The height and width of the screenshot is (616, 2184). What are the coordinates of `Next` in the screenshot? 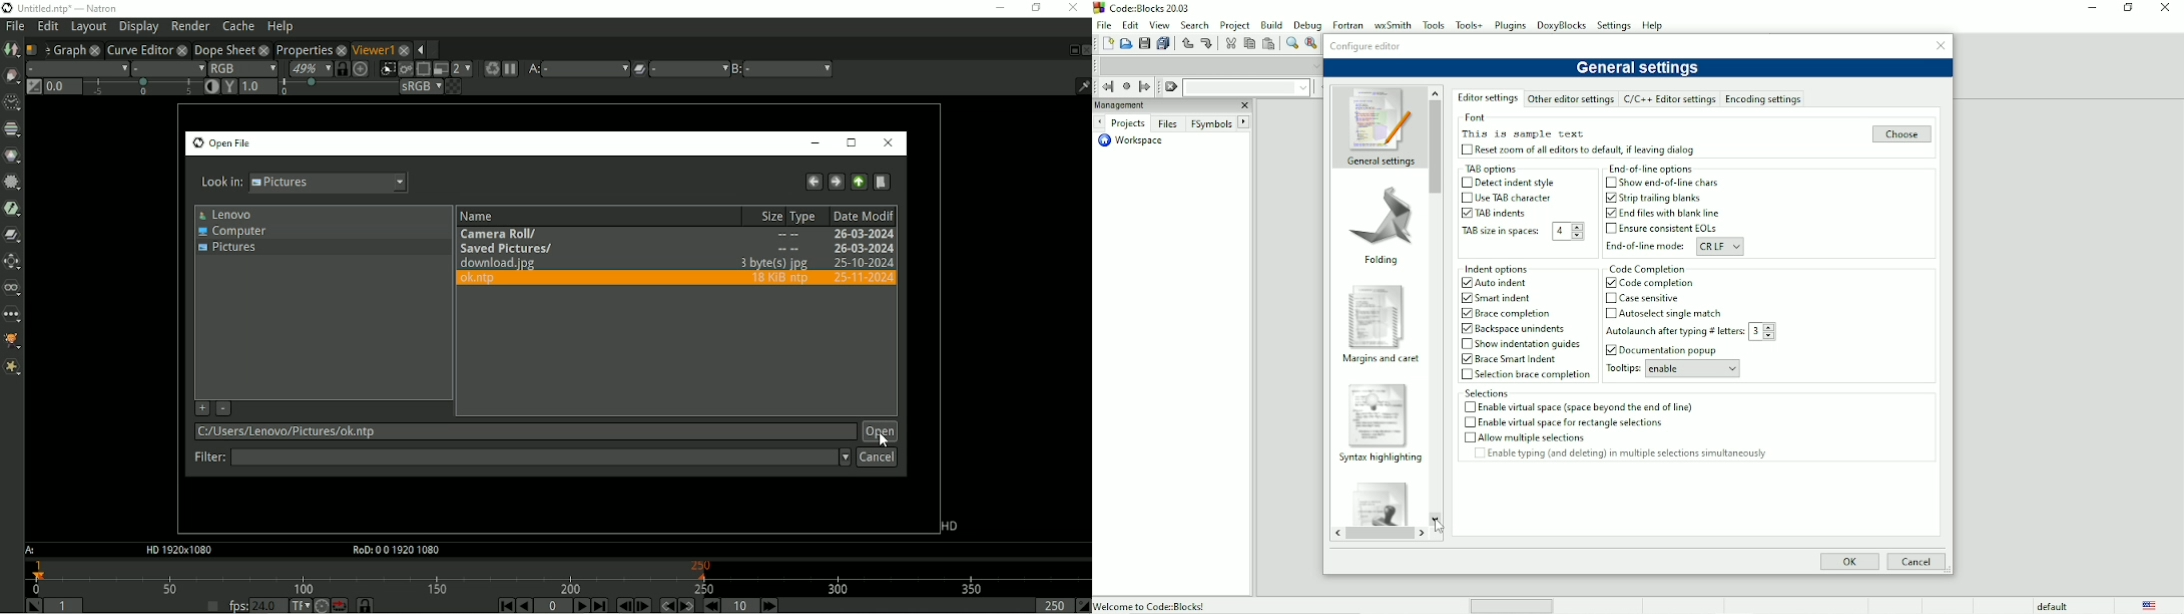 It's located at (1099, 123).